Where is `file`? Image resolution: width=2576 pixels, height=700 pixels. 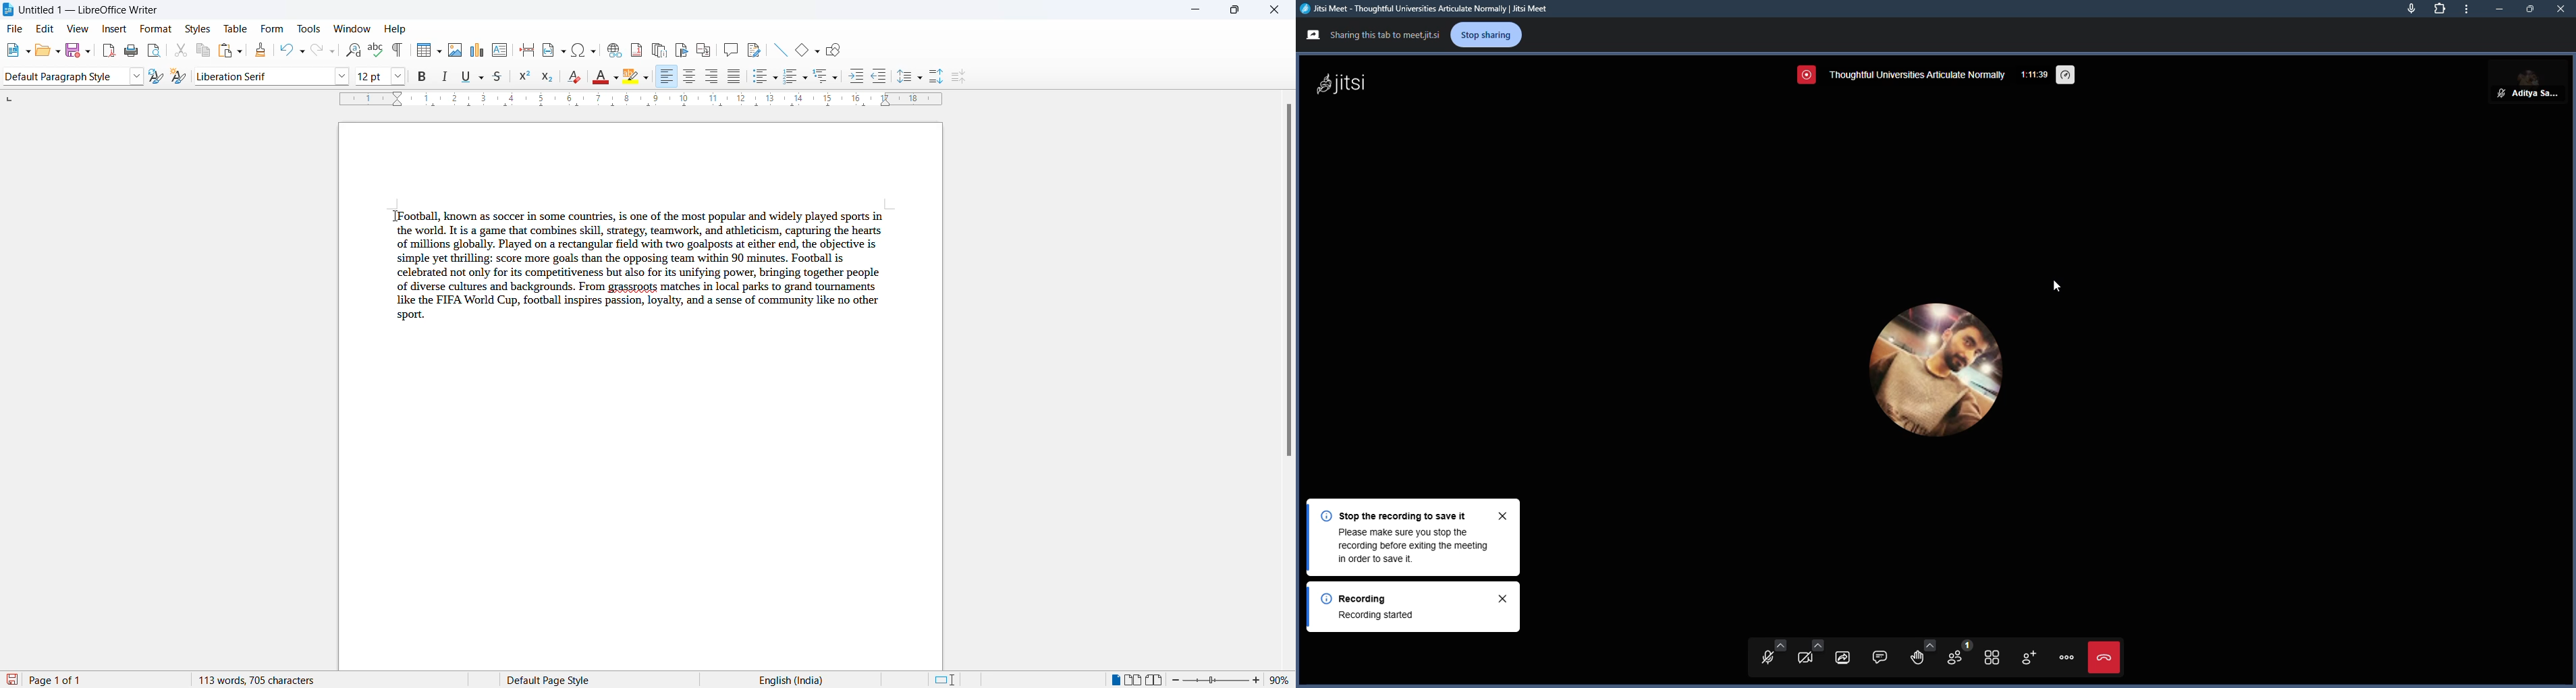 file is located at coordinates (18, 28).